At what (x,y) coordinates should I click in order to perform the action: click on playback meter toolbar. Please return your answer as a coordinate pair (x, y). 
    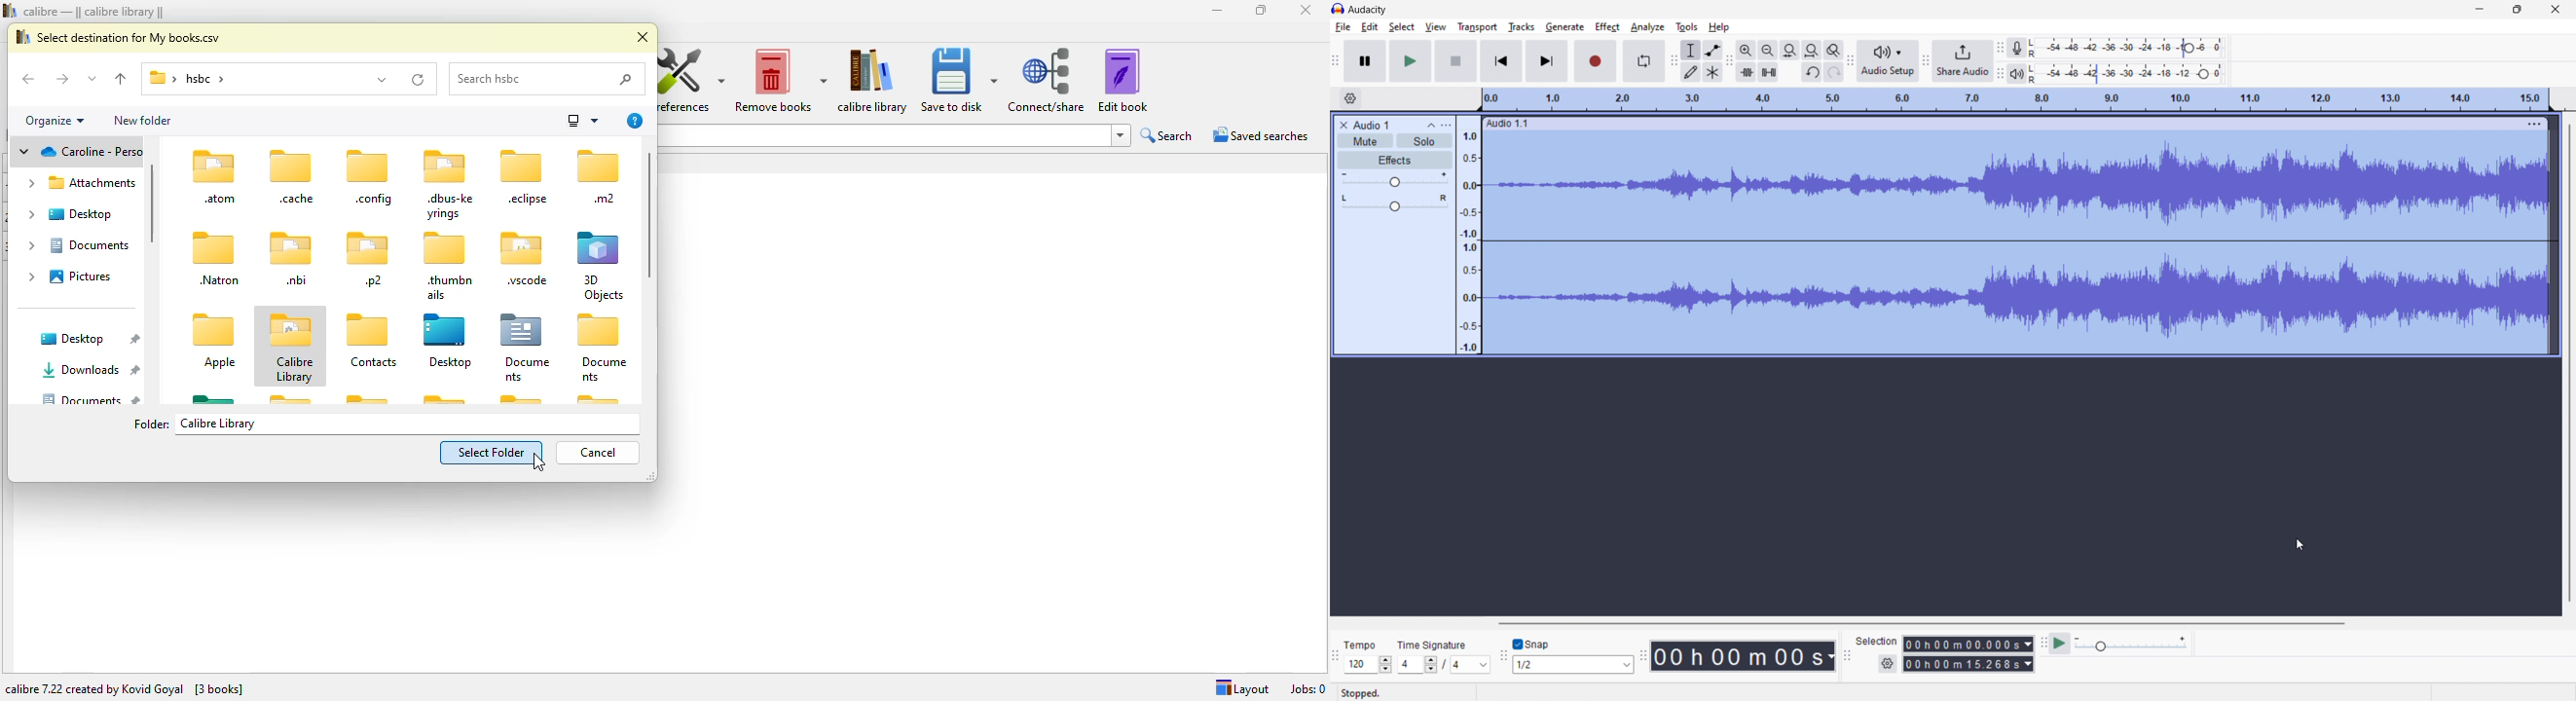
    Looking at the image, I should click on (2000, 73).